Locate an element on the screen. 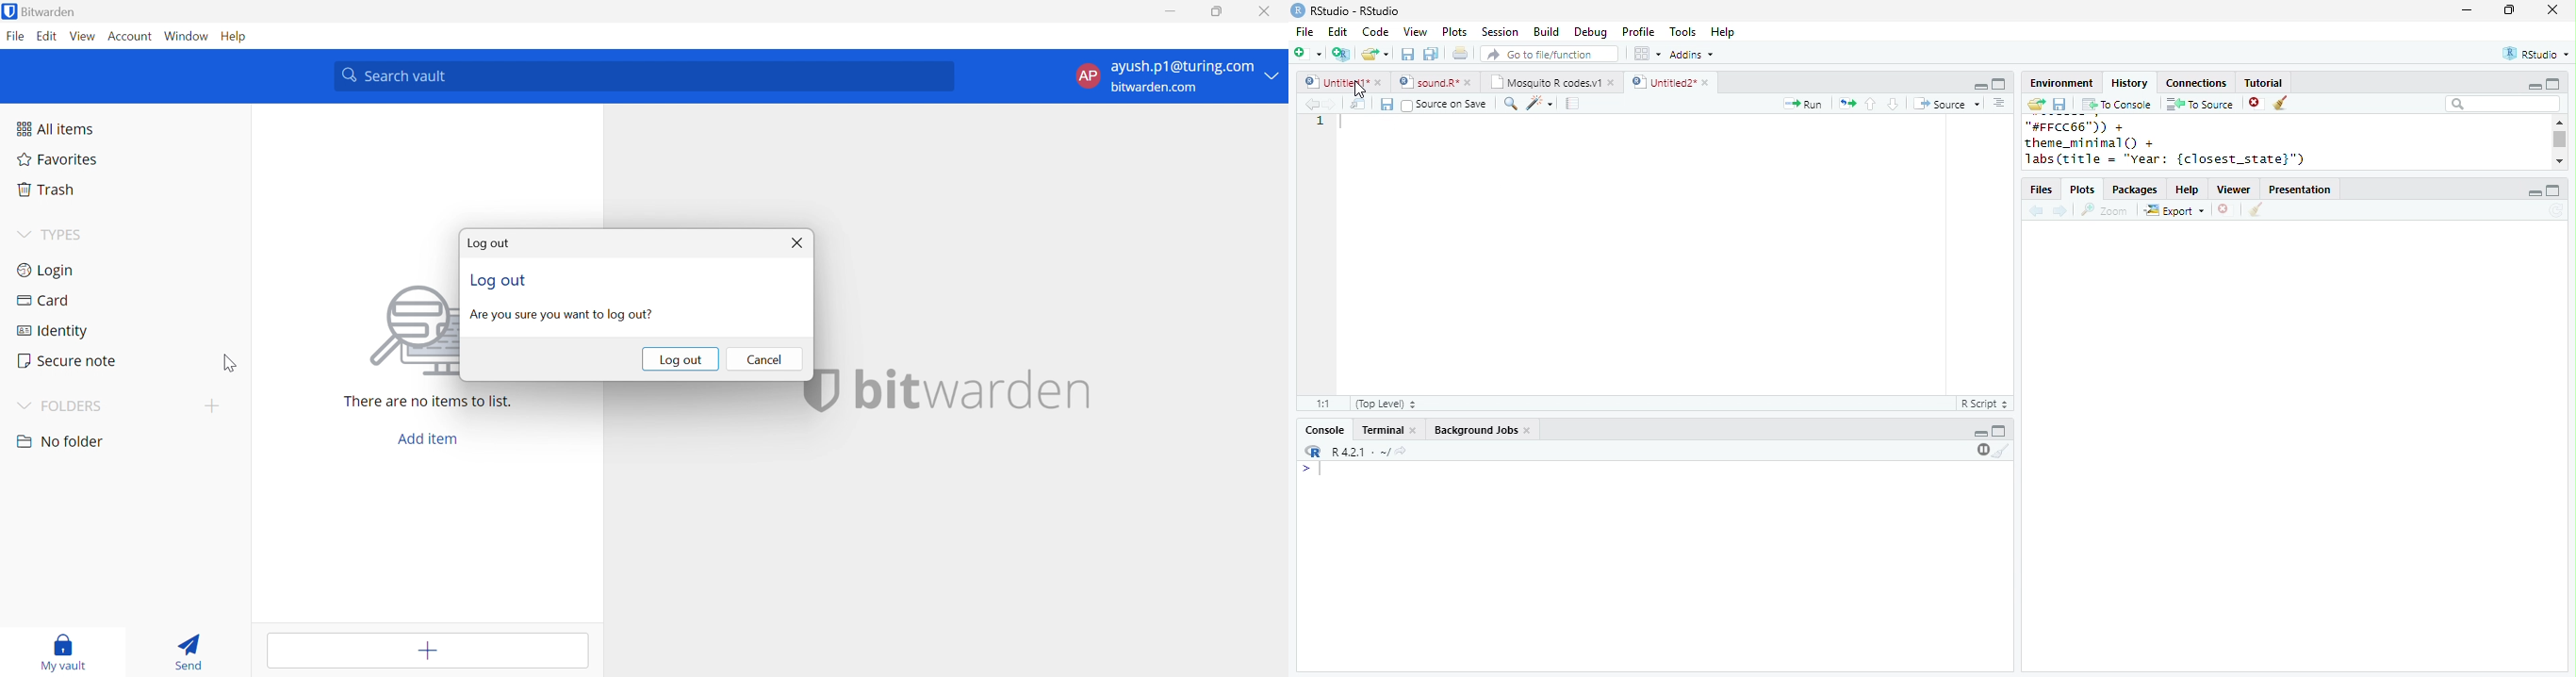 The height and width of the screenshot is (700, 2576). save is located at coordinates (1386, 105).